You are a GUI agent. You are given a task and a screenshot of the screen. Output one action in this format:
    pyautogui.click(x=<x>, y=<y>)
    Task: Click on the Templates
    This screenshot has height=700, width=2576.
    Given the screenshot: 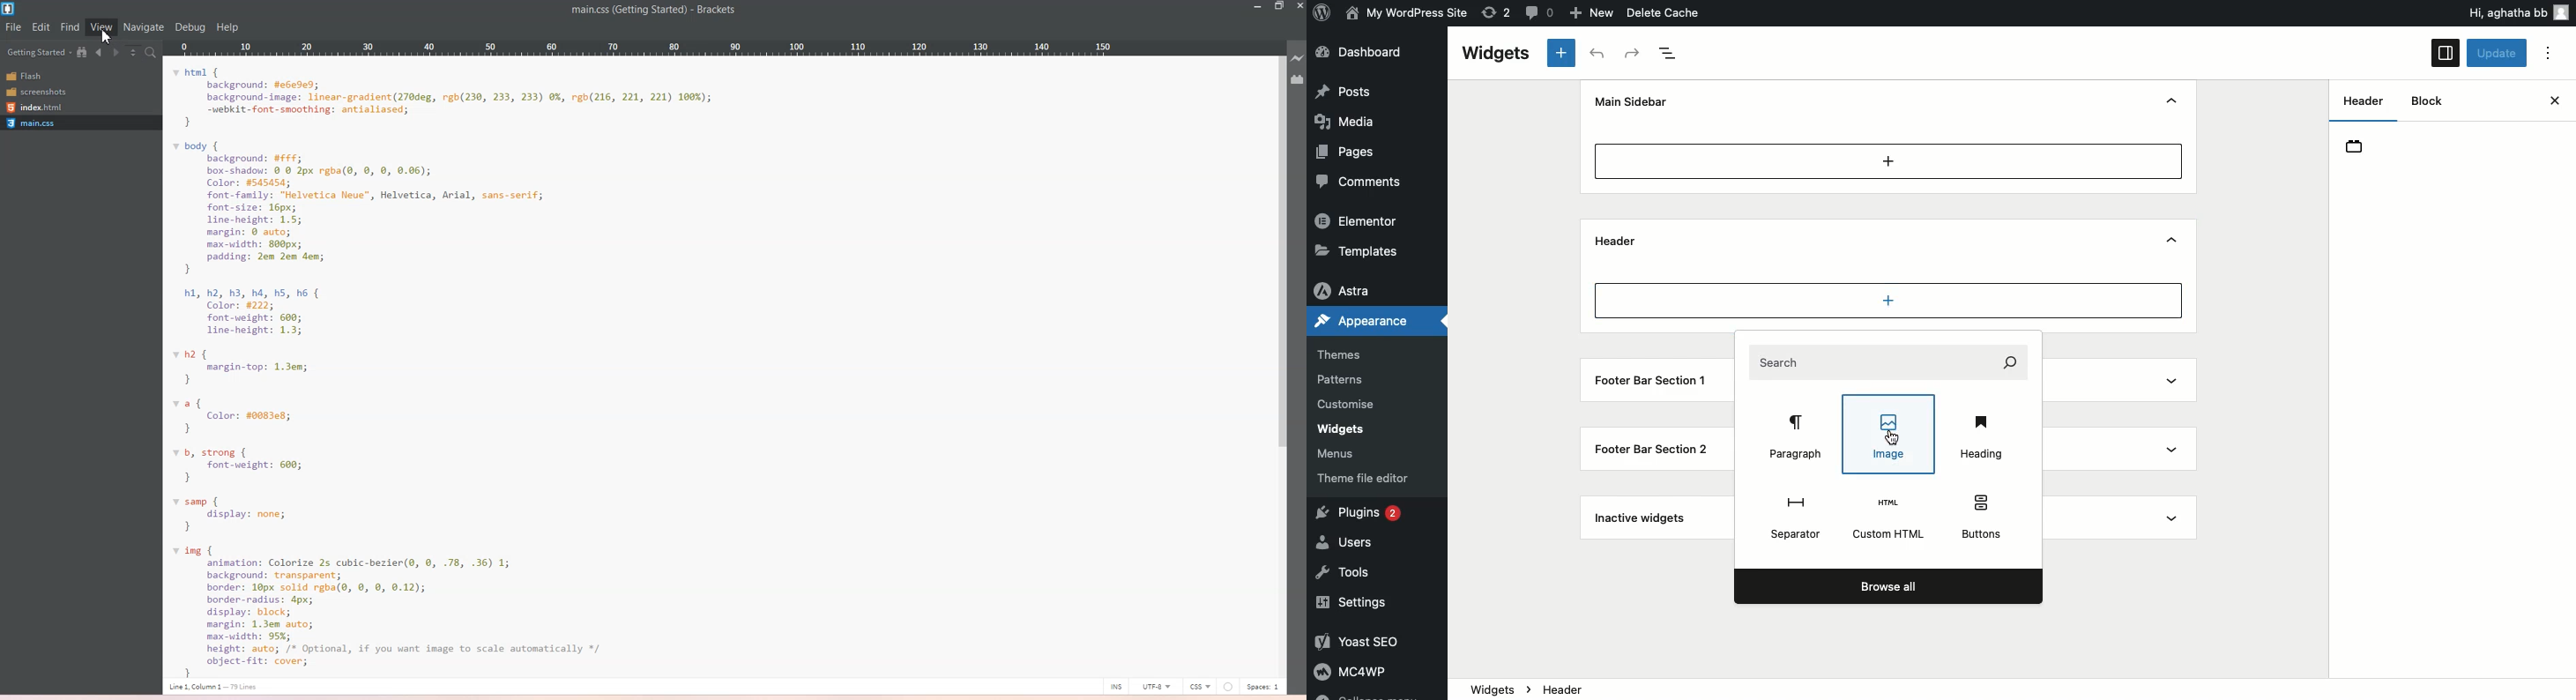 What is the action you would take?
    pyautogui.click(x=1359, y=249)
    